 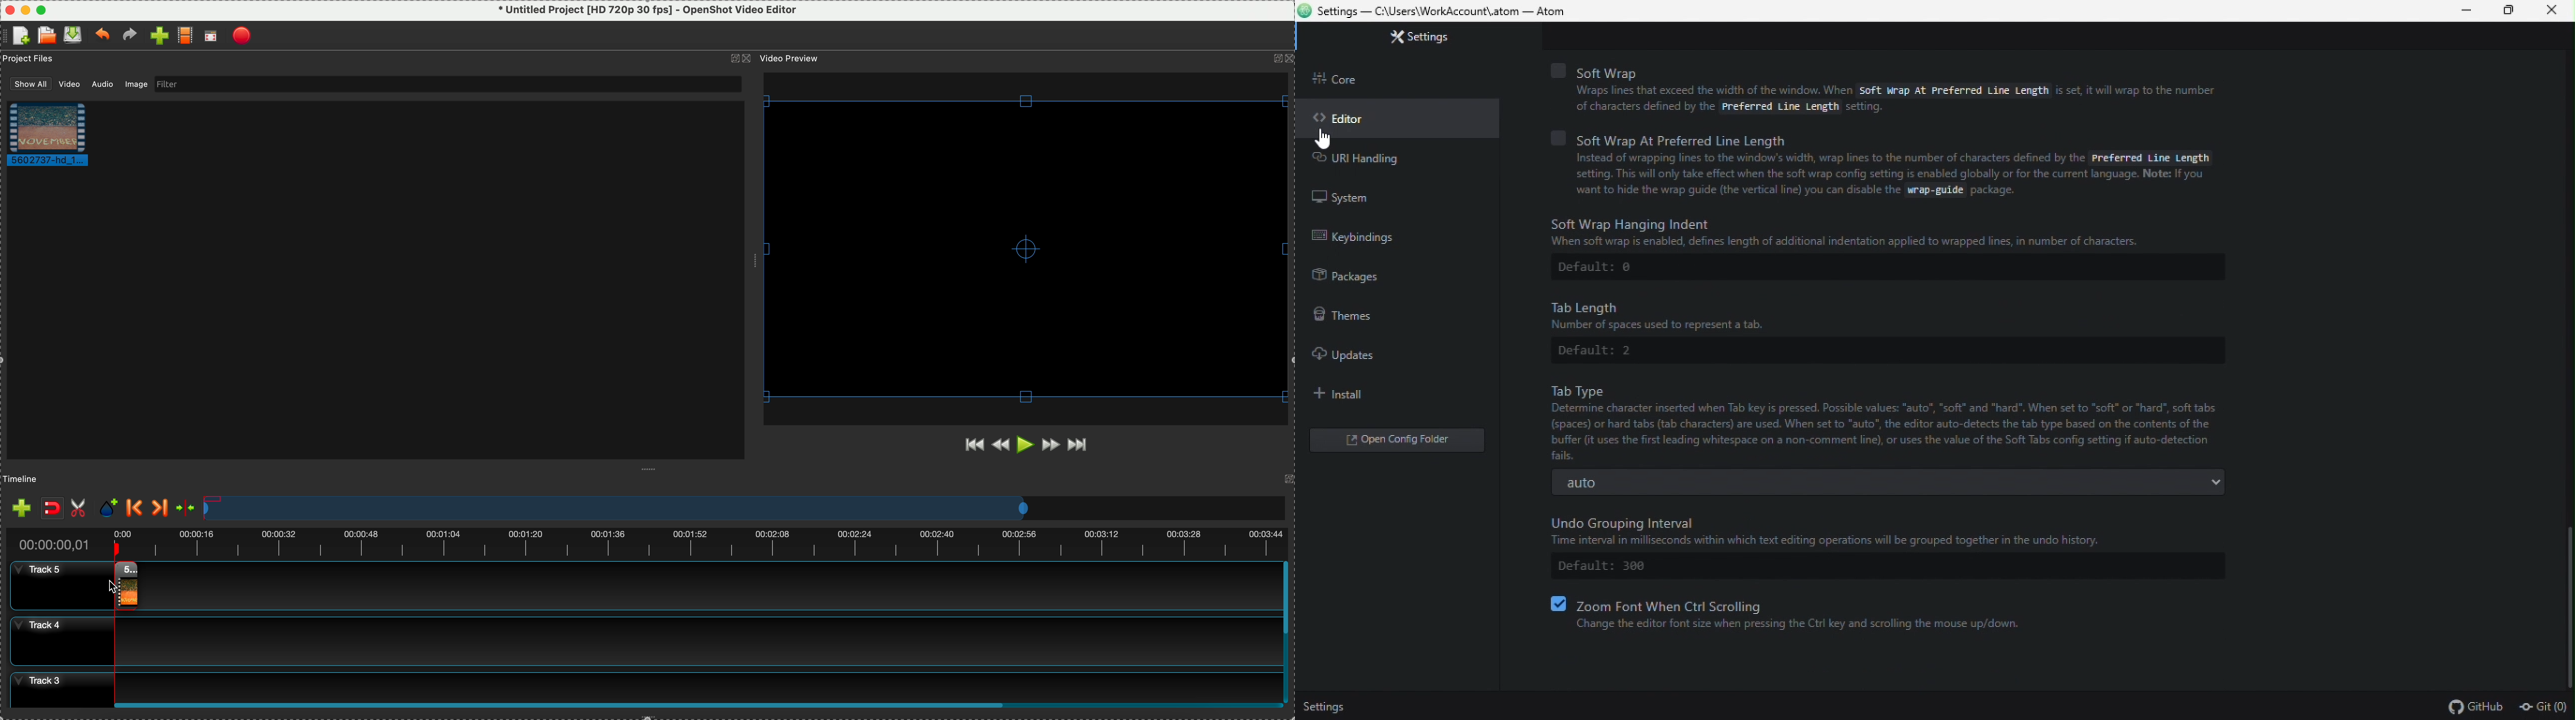 What do you see at coordinates (2468, 11) in the screenshot?
I see `Minimize` at bounding box center [2468, 11].